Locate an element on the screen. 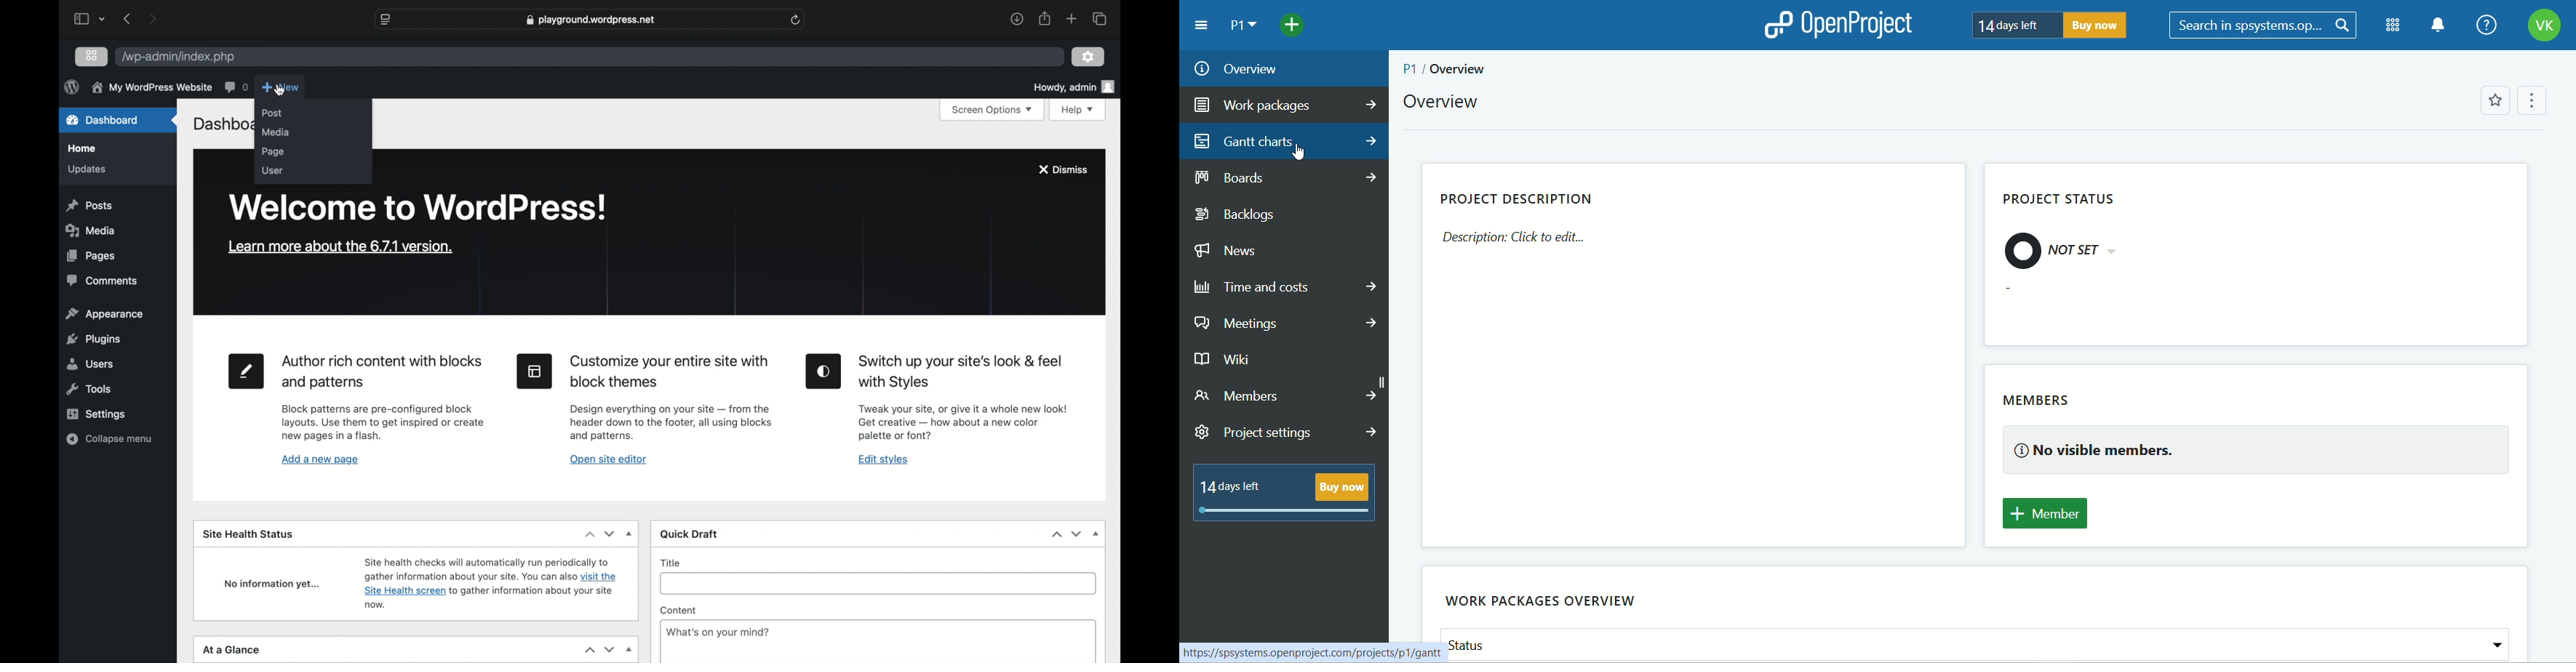 Image resolution: width=2576 pixels, height=672 pixels. new page is located at coordinates (244, 371).